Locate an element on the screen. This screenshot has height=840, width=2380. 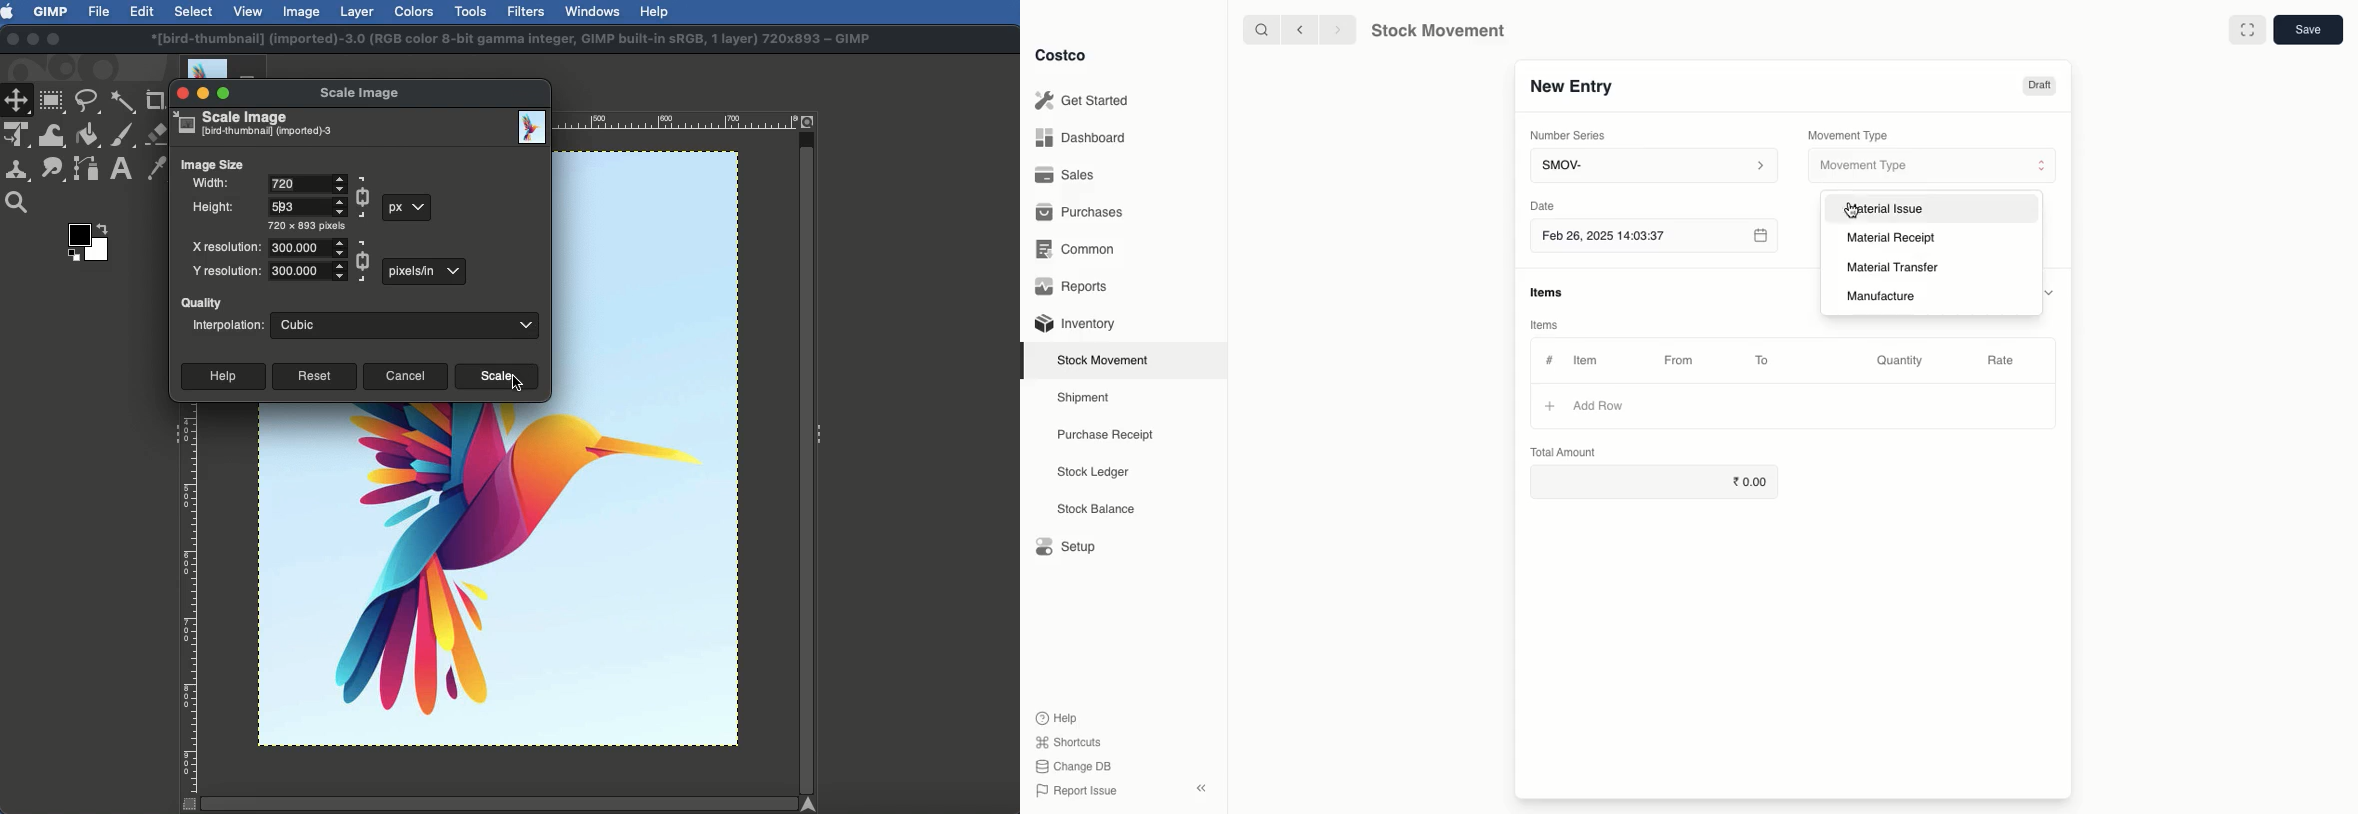
Eraser is located at coordinates (156, 134).